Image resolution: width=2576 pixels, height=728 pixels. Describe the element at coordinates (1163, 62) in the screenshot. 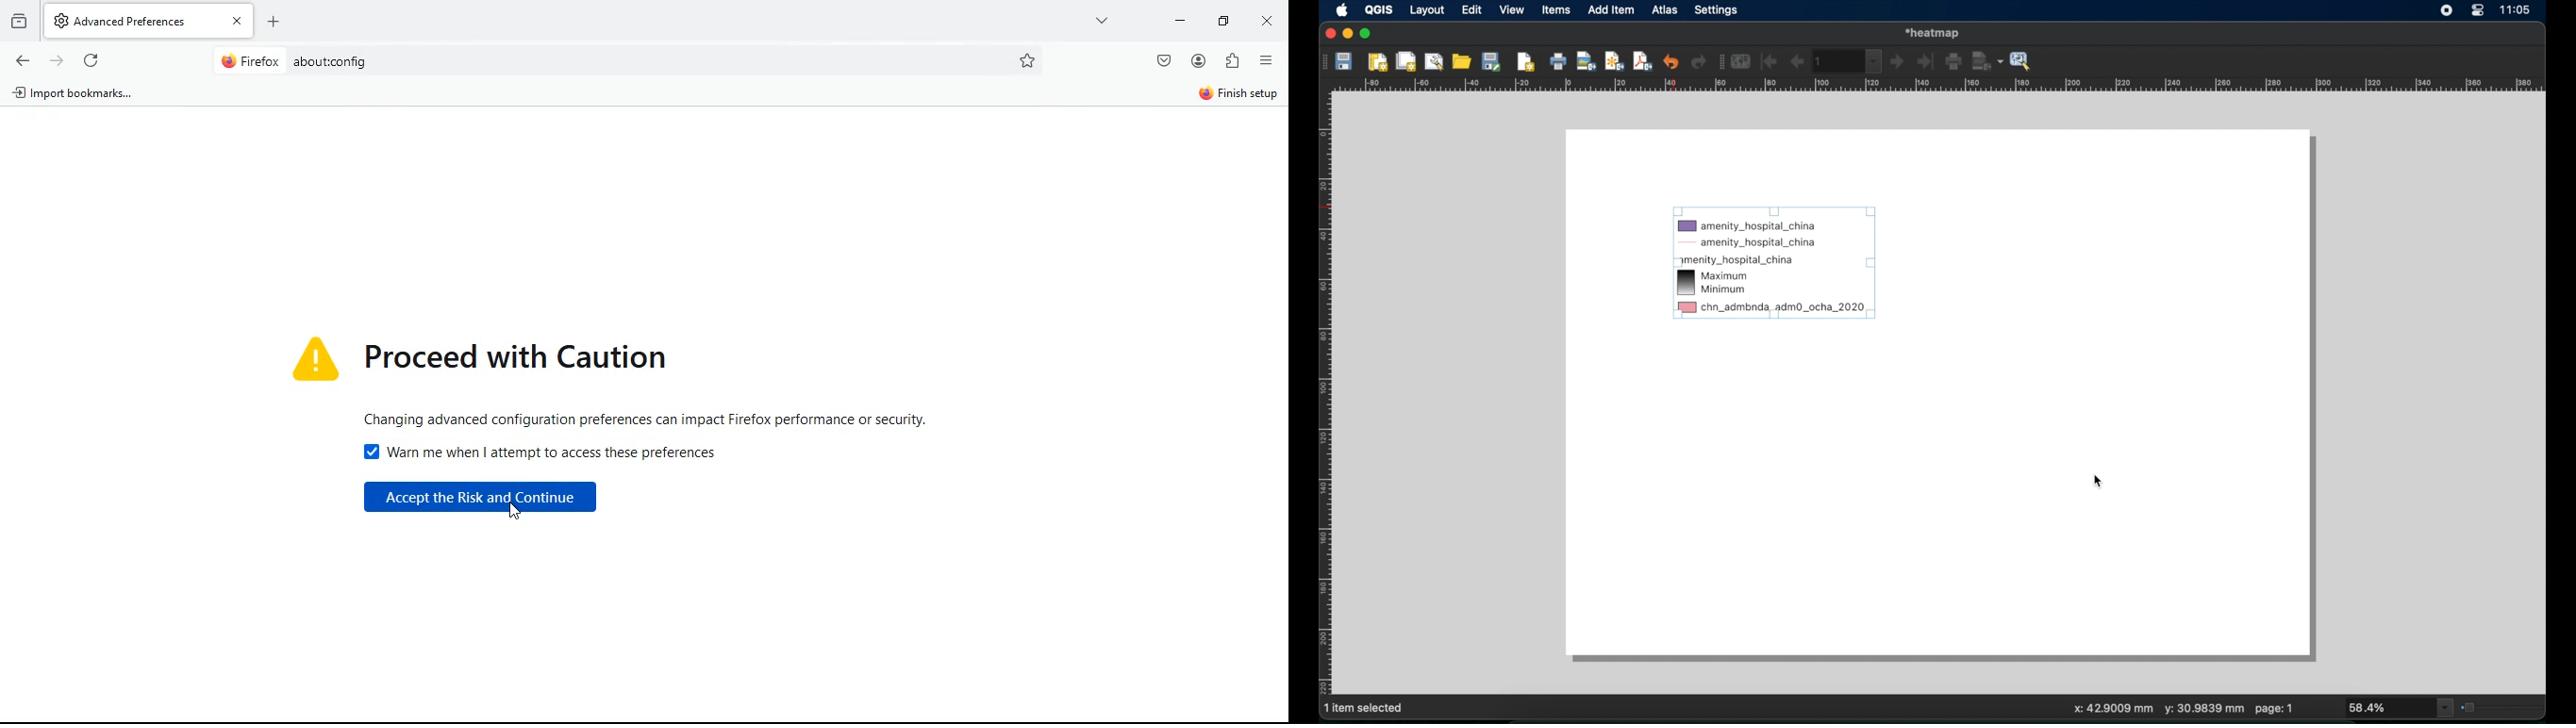

I see `save pocket` at that location.